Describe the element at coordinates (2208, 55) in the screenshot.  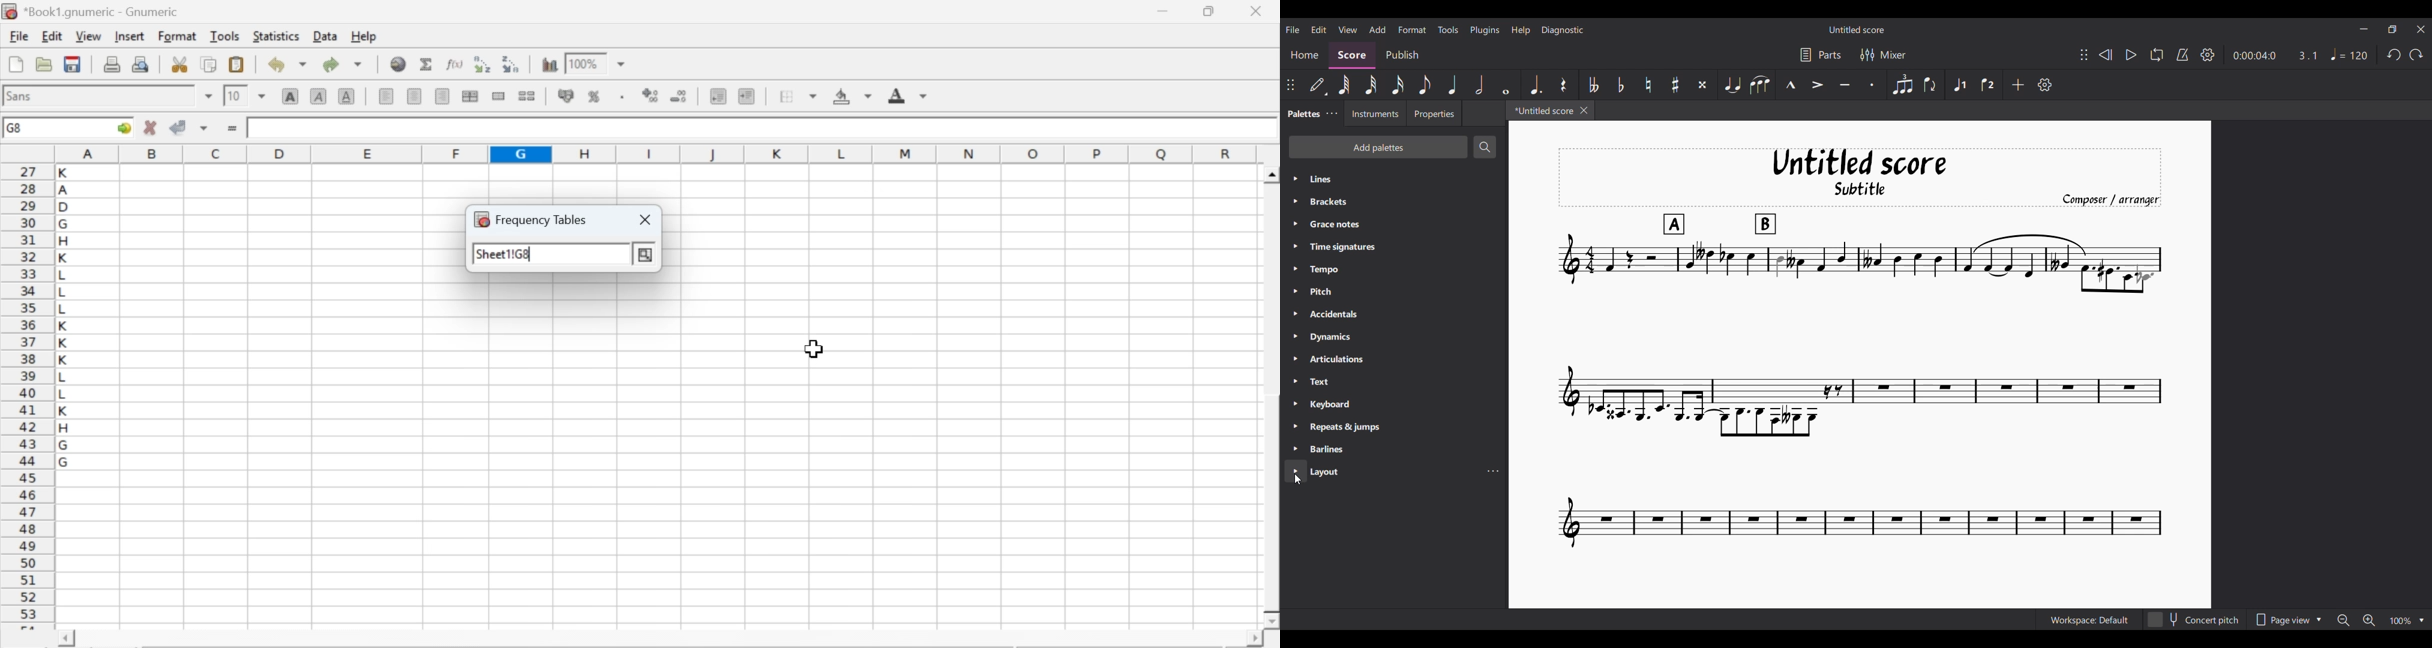
I see `Settings` at that location.